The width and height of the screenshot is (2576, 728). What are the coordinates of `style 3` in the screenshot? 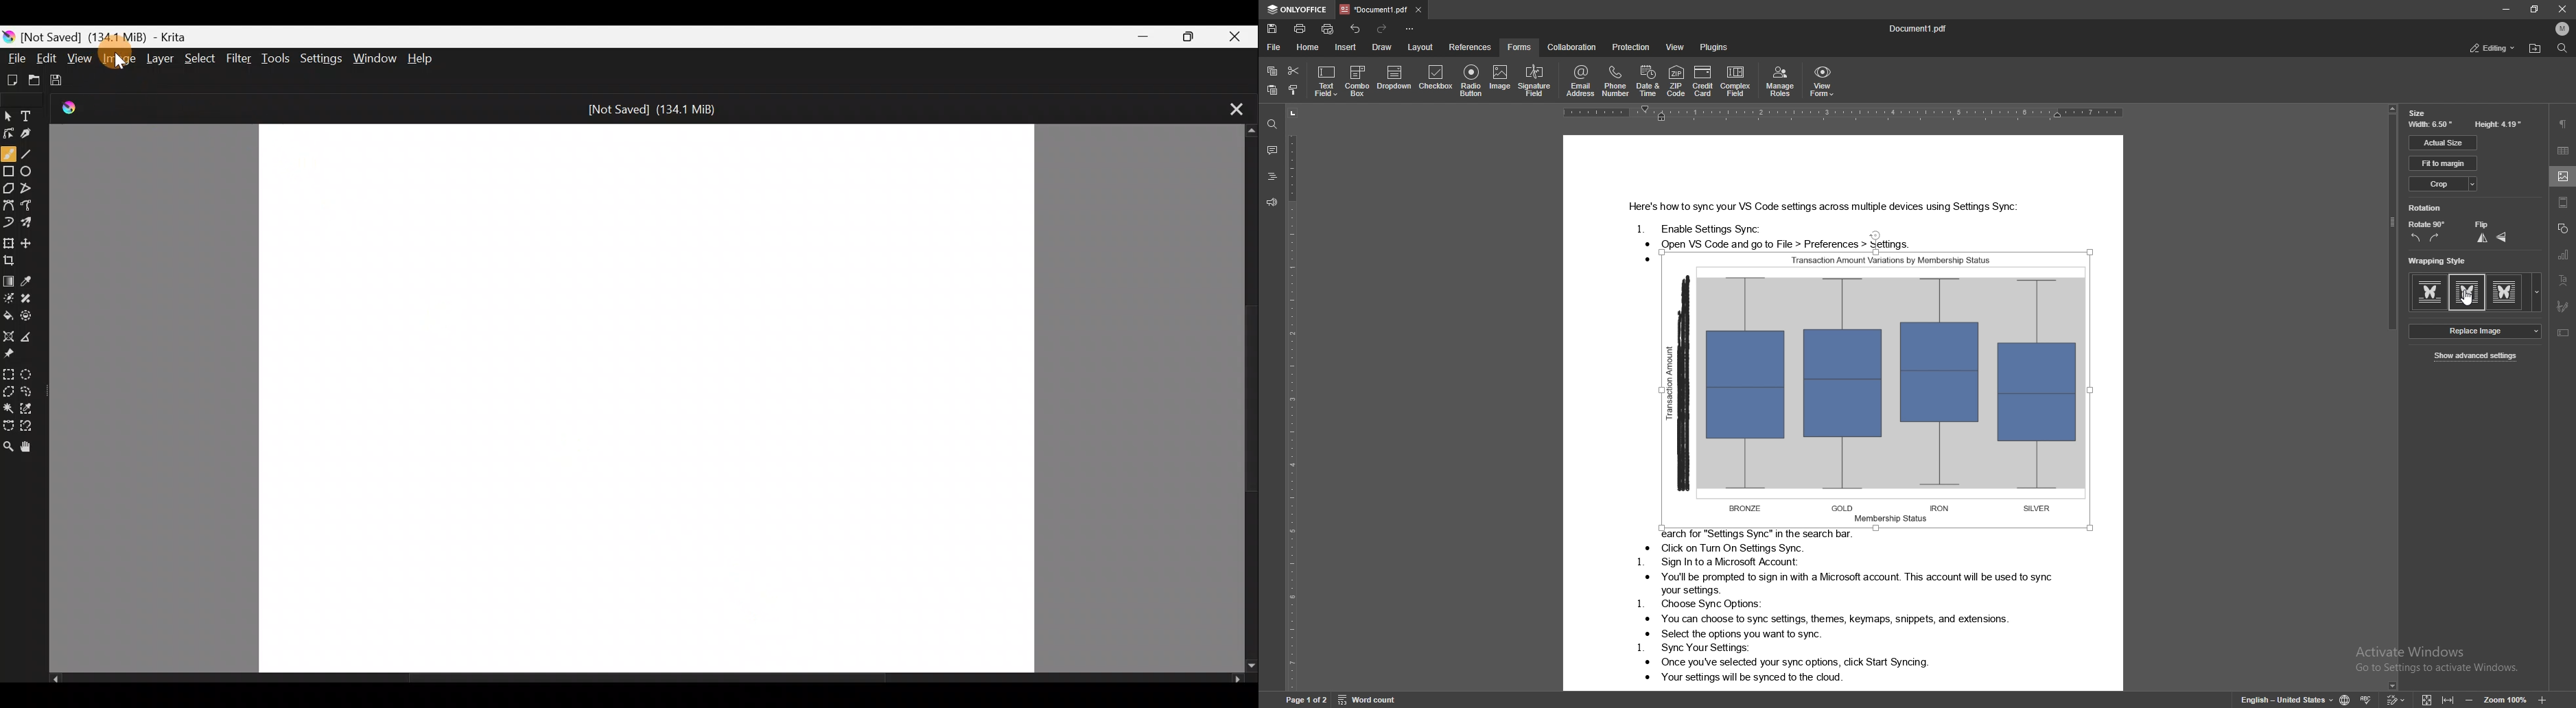 It's located at (2516, 294).